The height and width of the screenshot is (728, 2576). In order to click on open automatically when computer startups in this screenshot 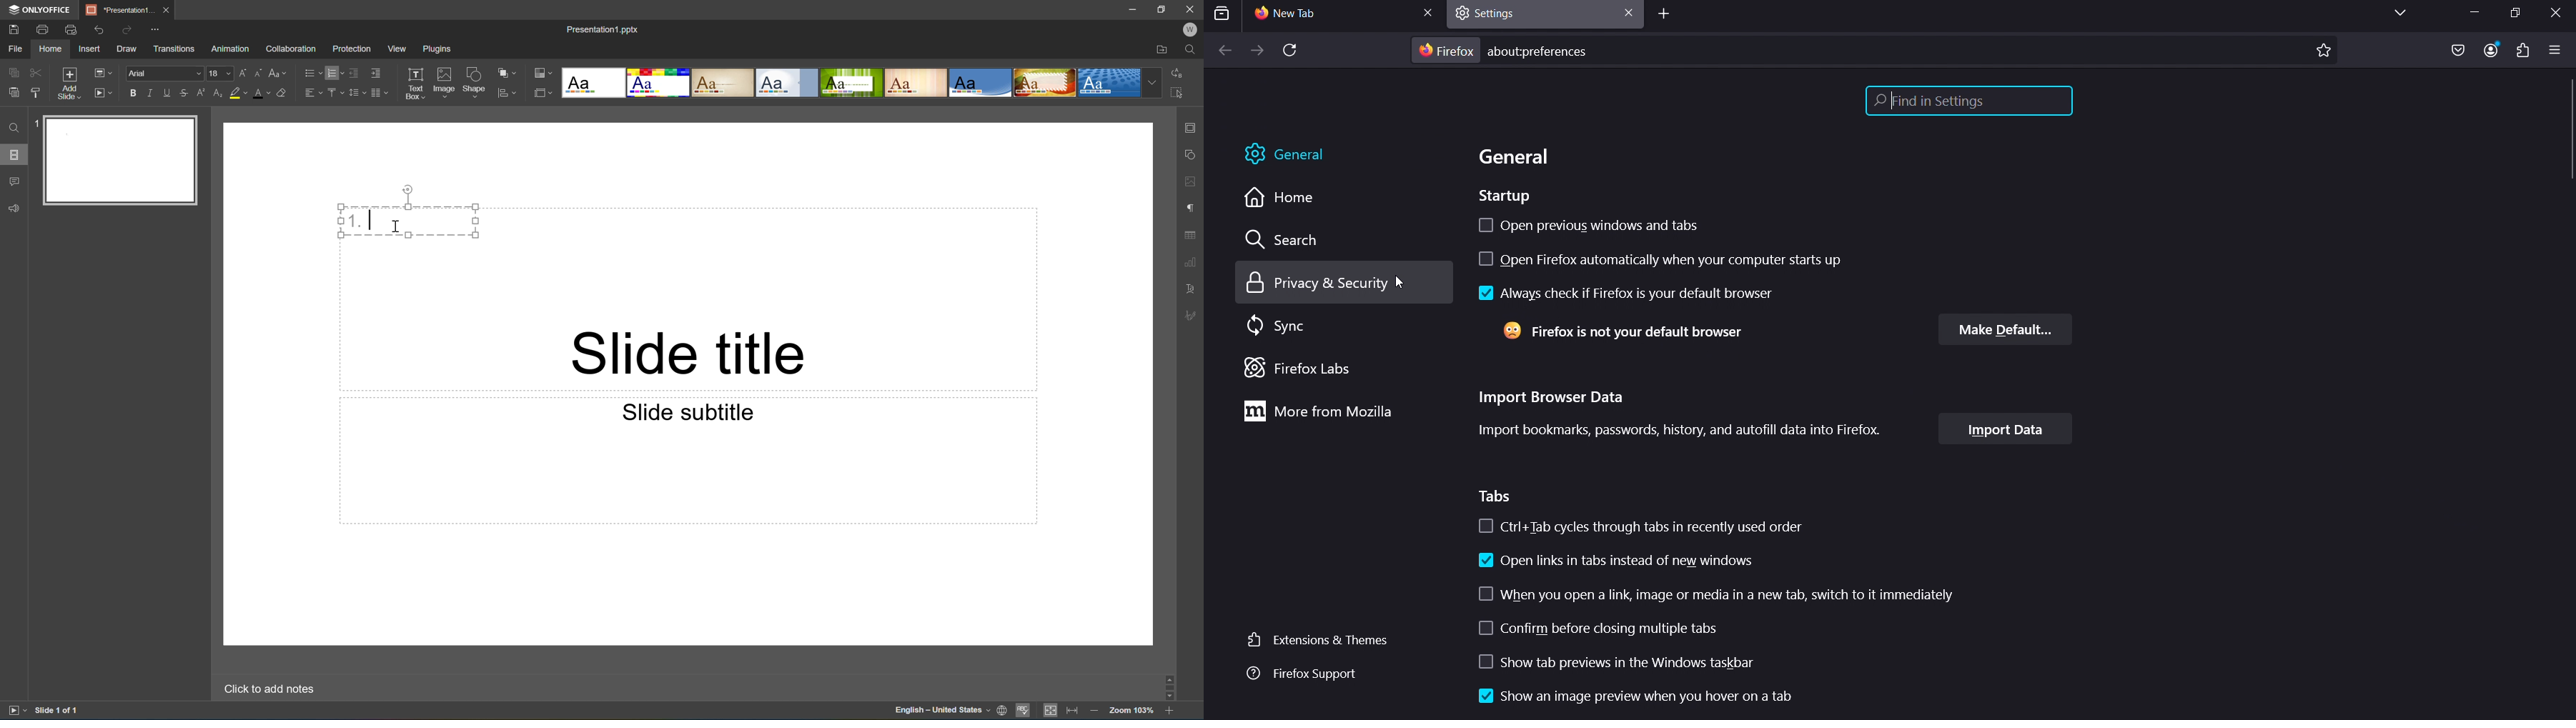, I will do `click(1666, 261)`.